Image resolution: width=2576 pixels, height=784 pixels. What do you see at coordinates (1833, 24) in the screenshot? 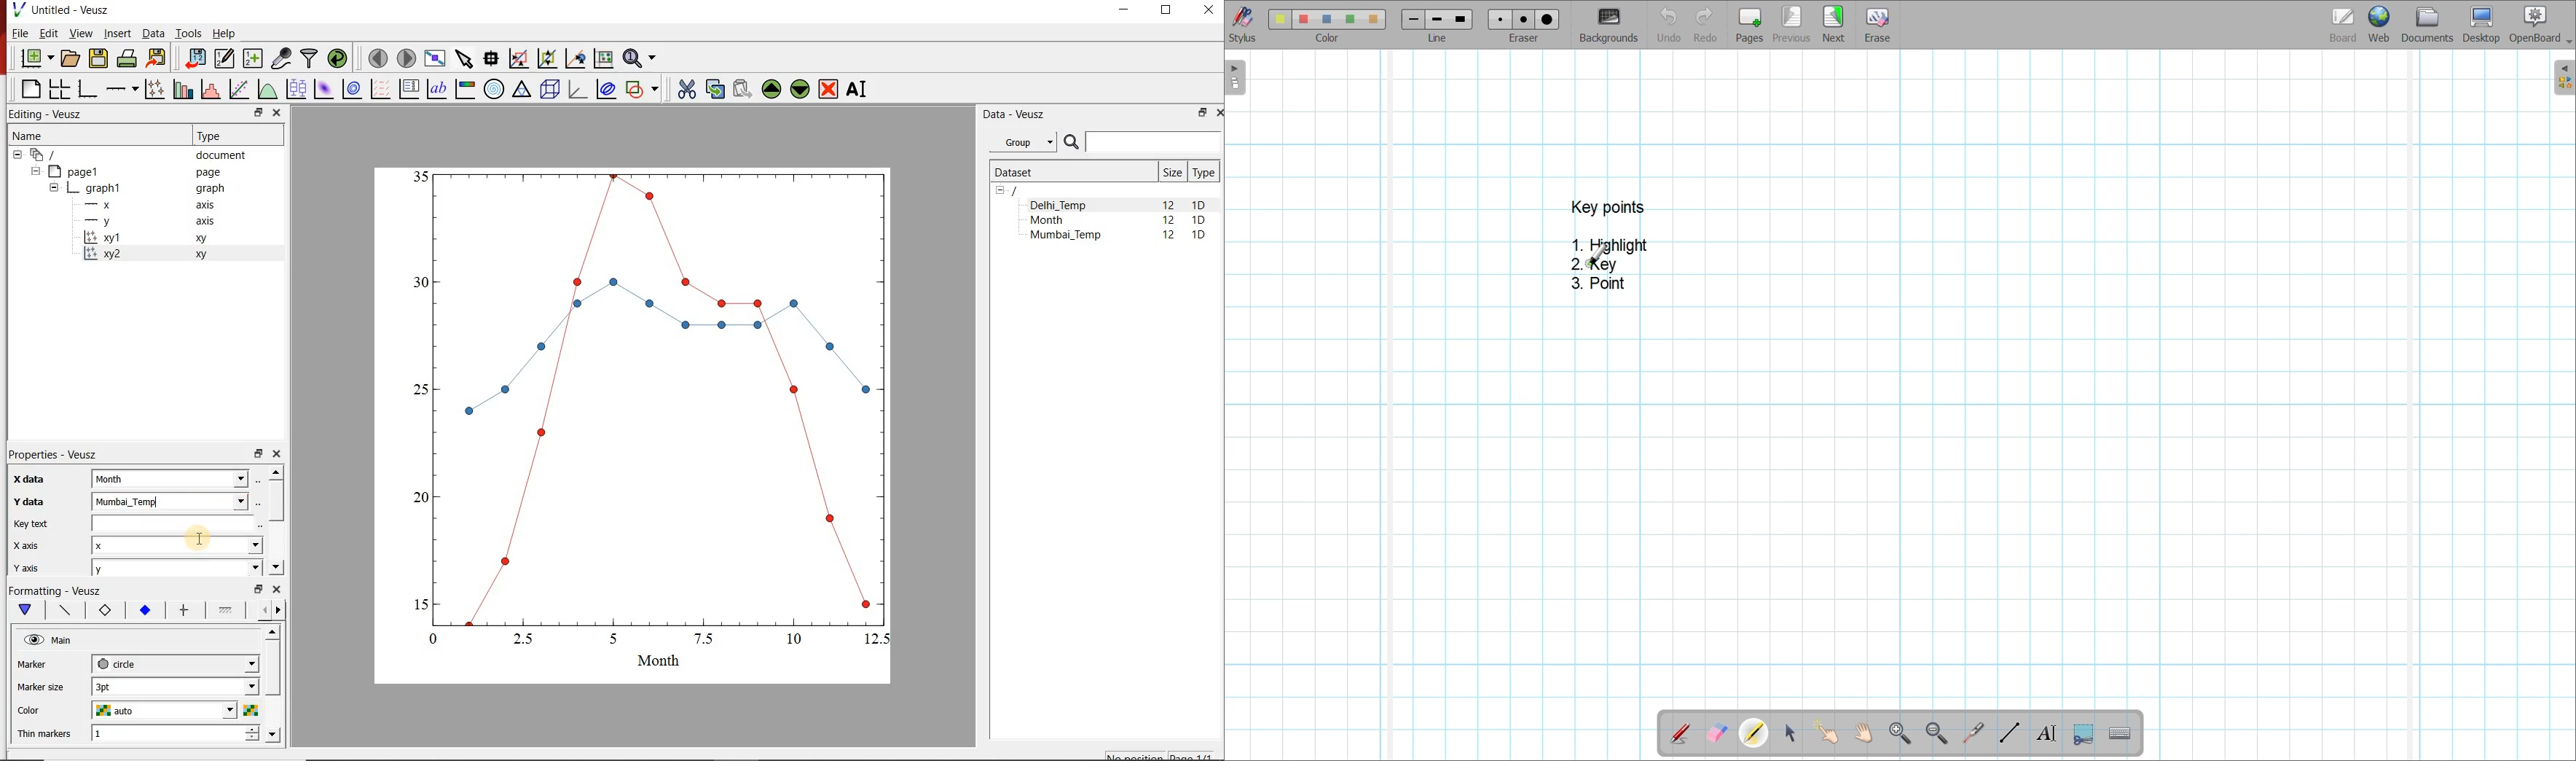
I see `Go to next page` at bounding box center [1833, 24].